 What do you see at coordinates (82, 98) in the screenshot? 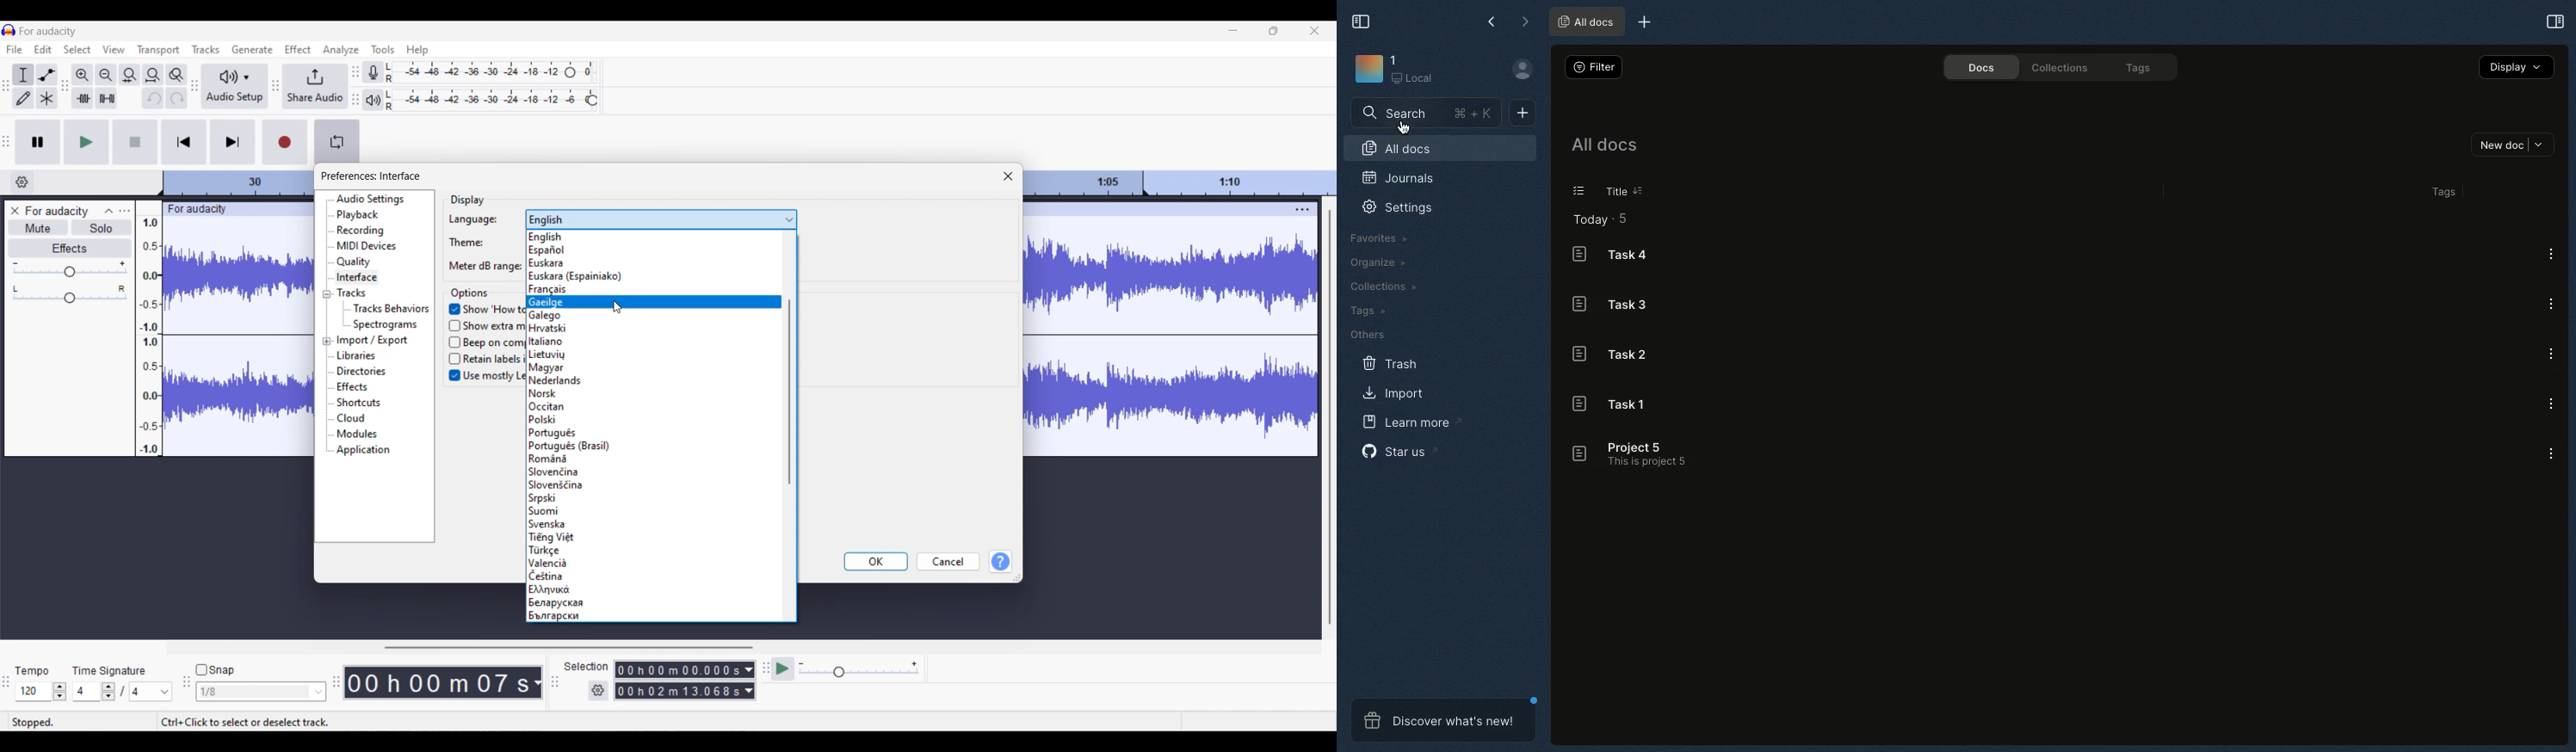
I see `Trim audio selection` at bounding box center [82, 98].